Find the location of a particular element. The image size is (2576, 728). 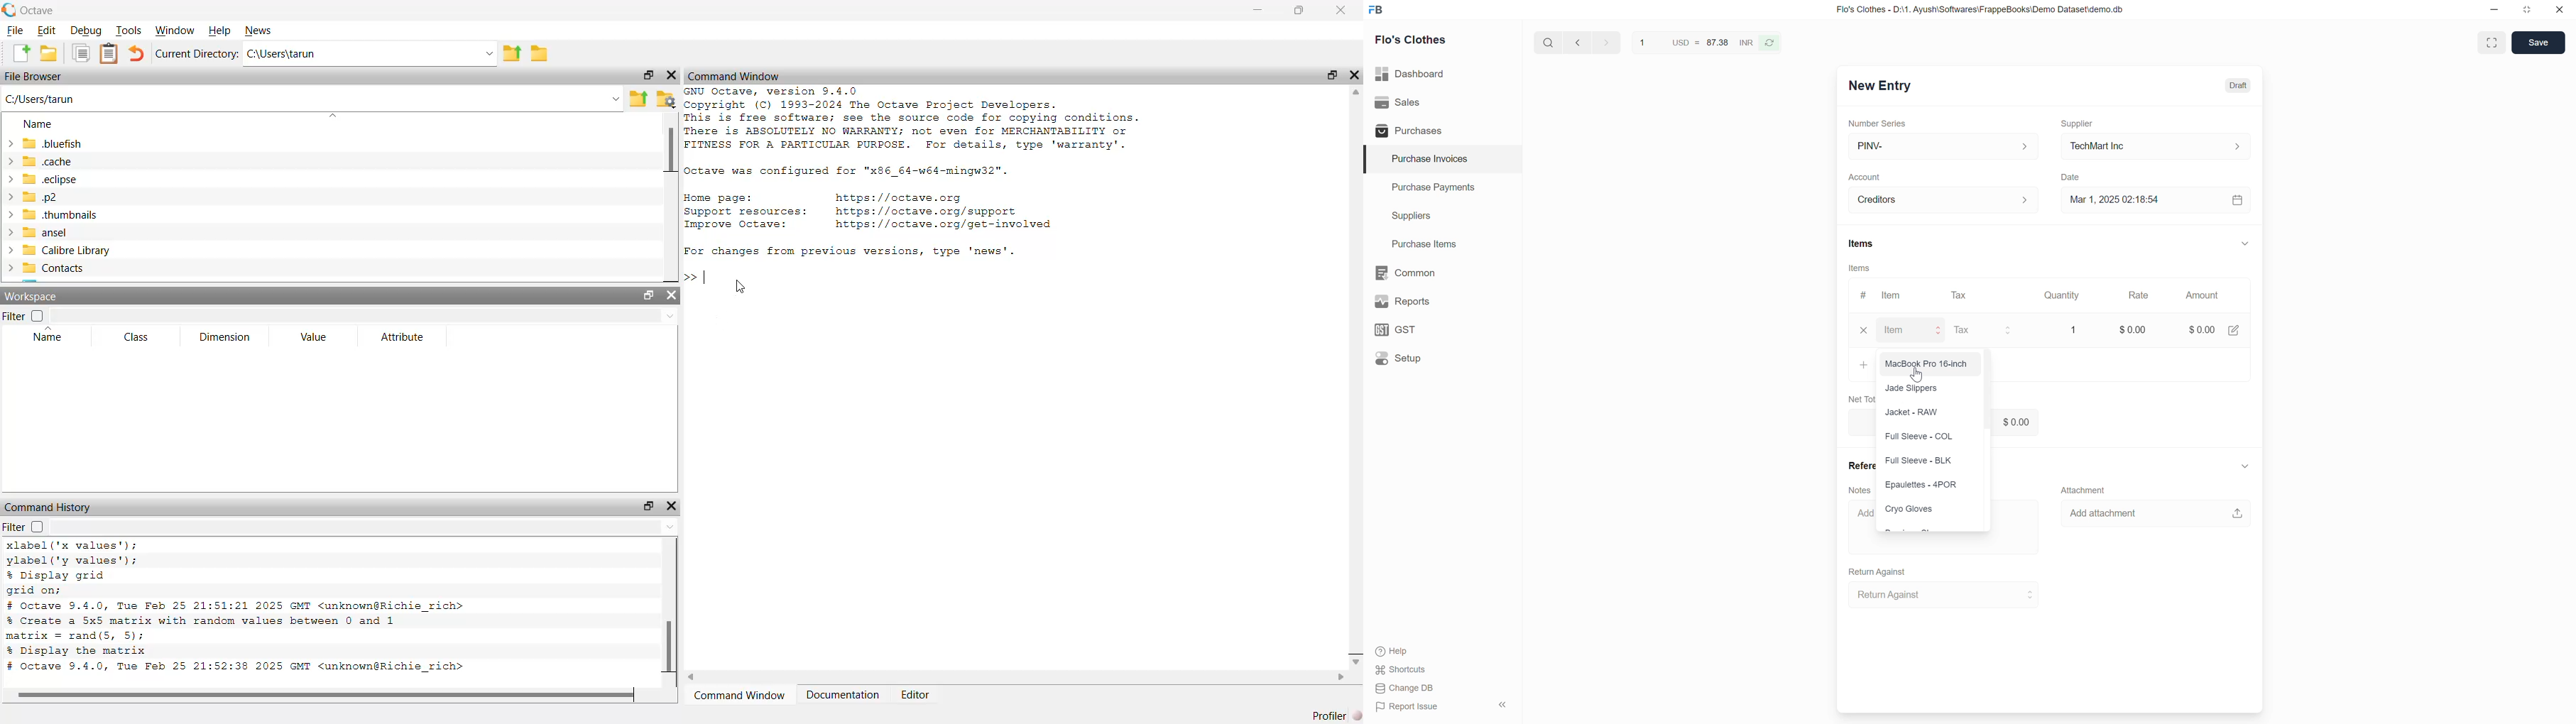

Documentation is located at coordinates (841, 697).